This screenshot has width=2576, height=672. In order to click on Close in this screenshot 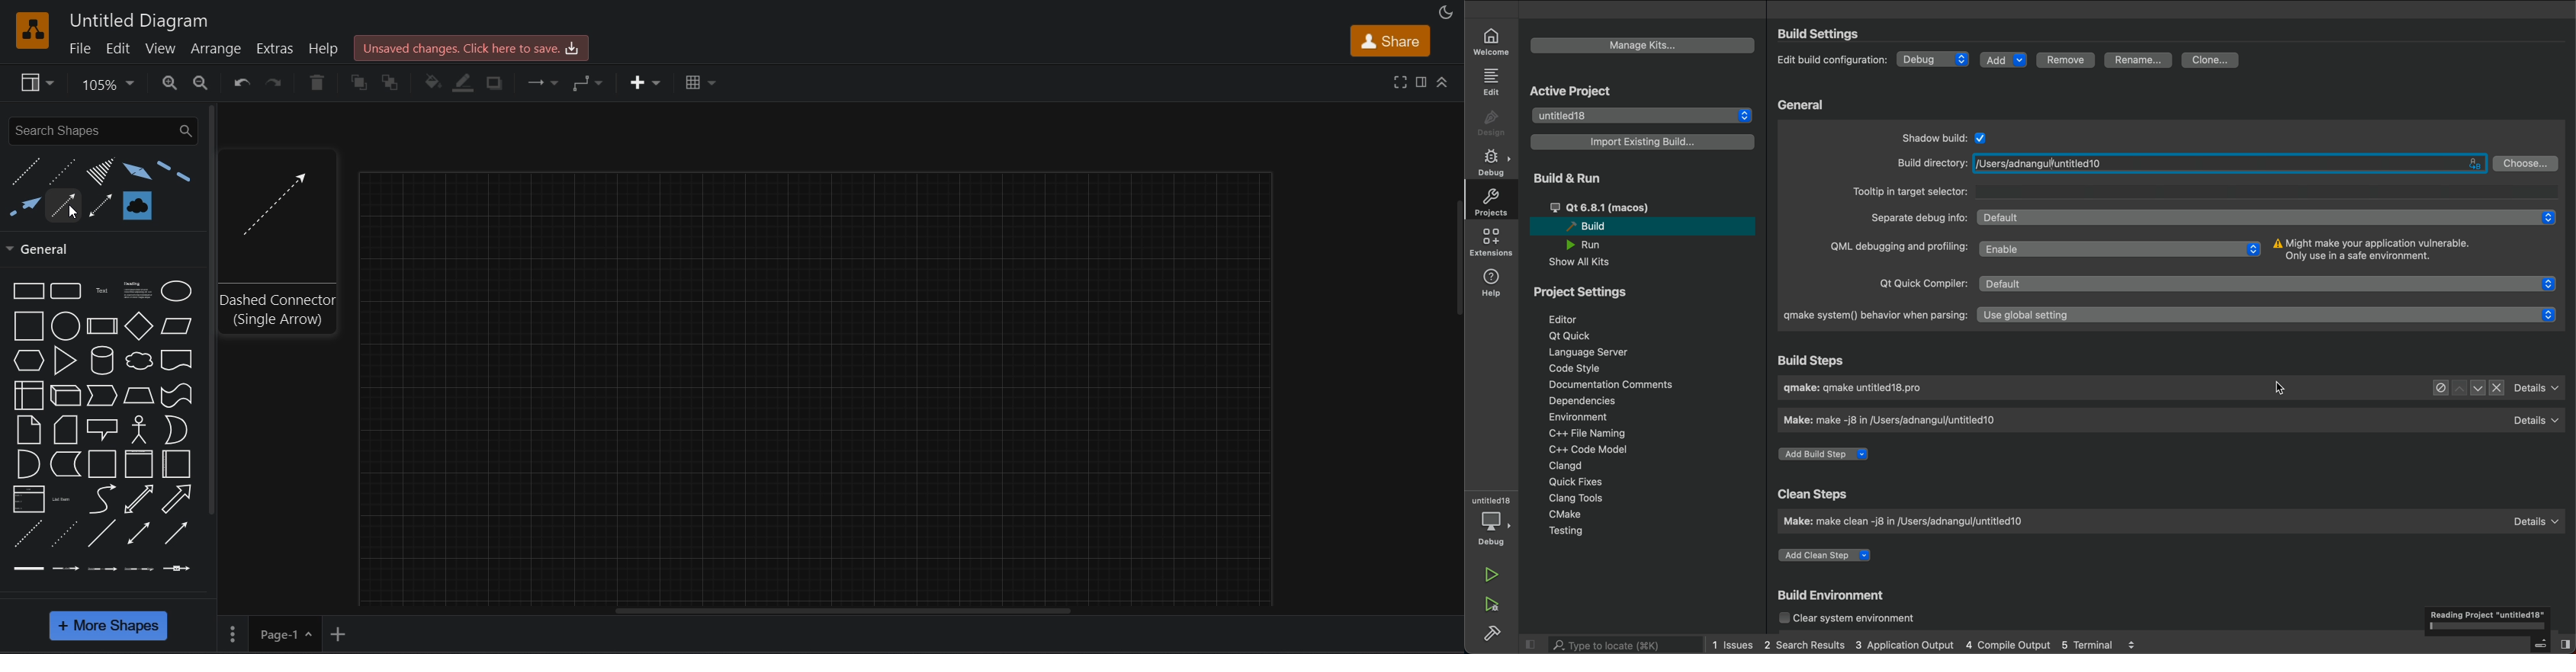, I will do `click(2497, 388)`.